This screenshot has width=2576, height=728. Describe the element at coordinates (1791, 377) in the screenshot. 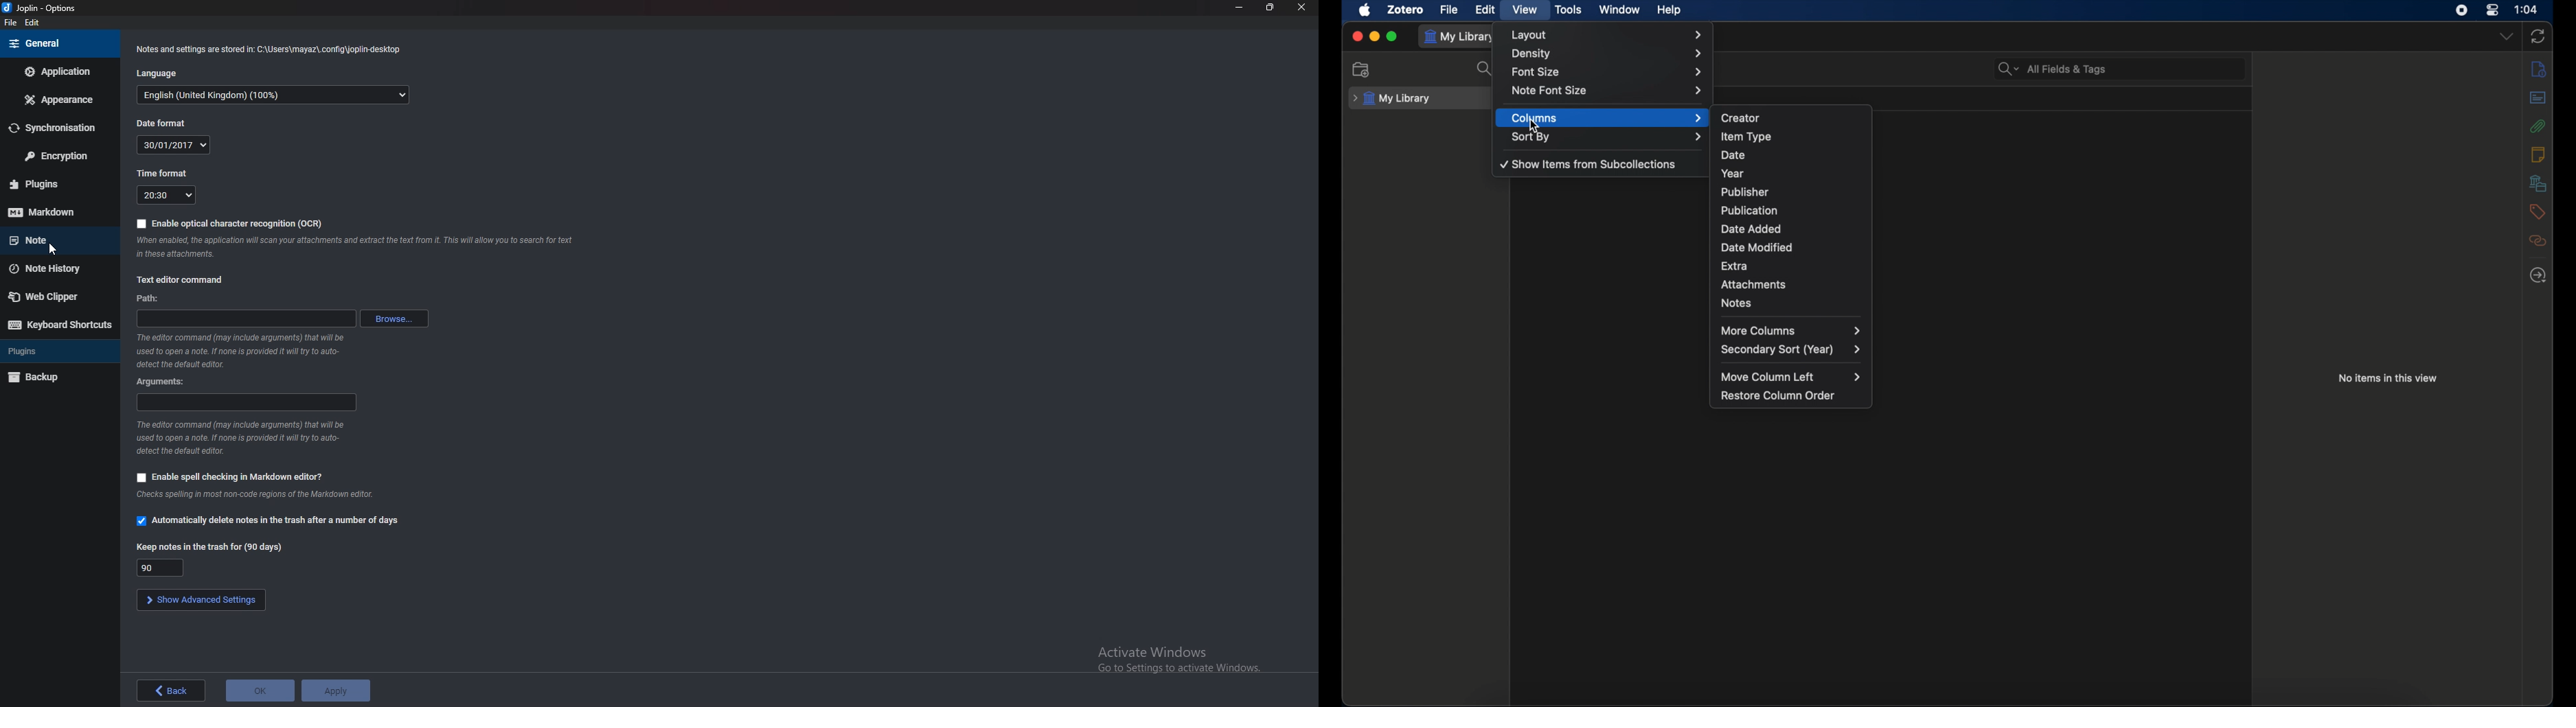

I see `move column left` at that location.